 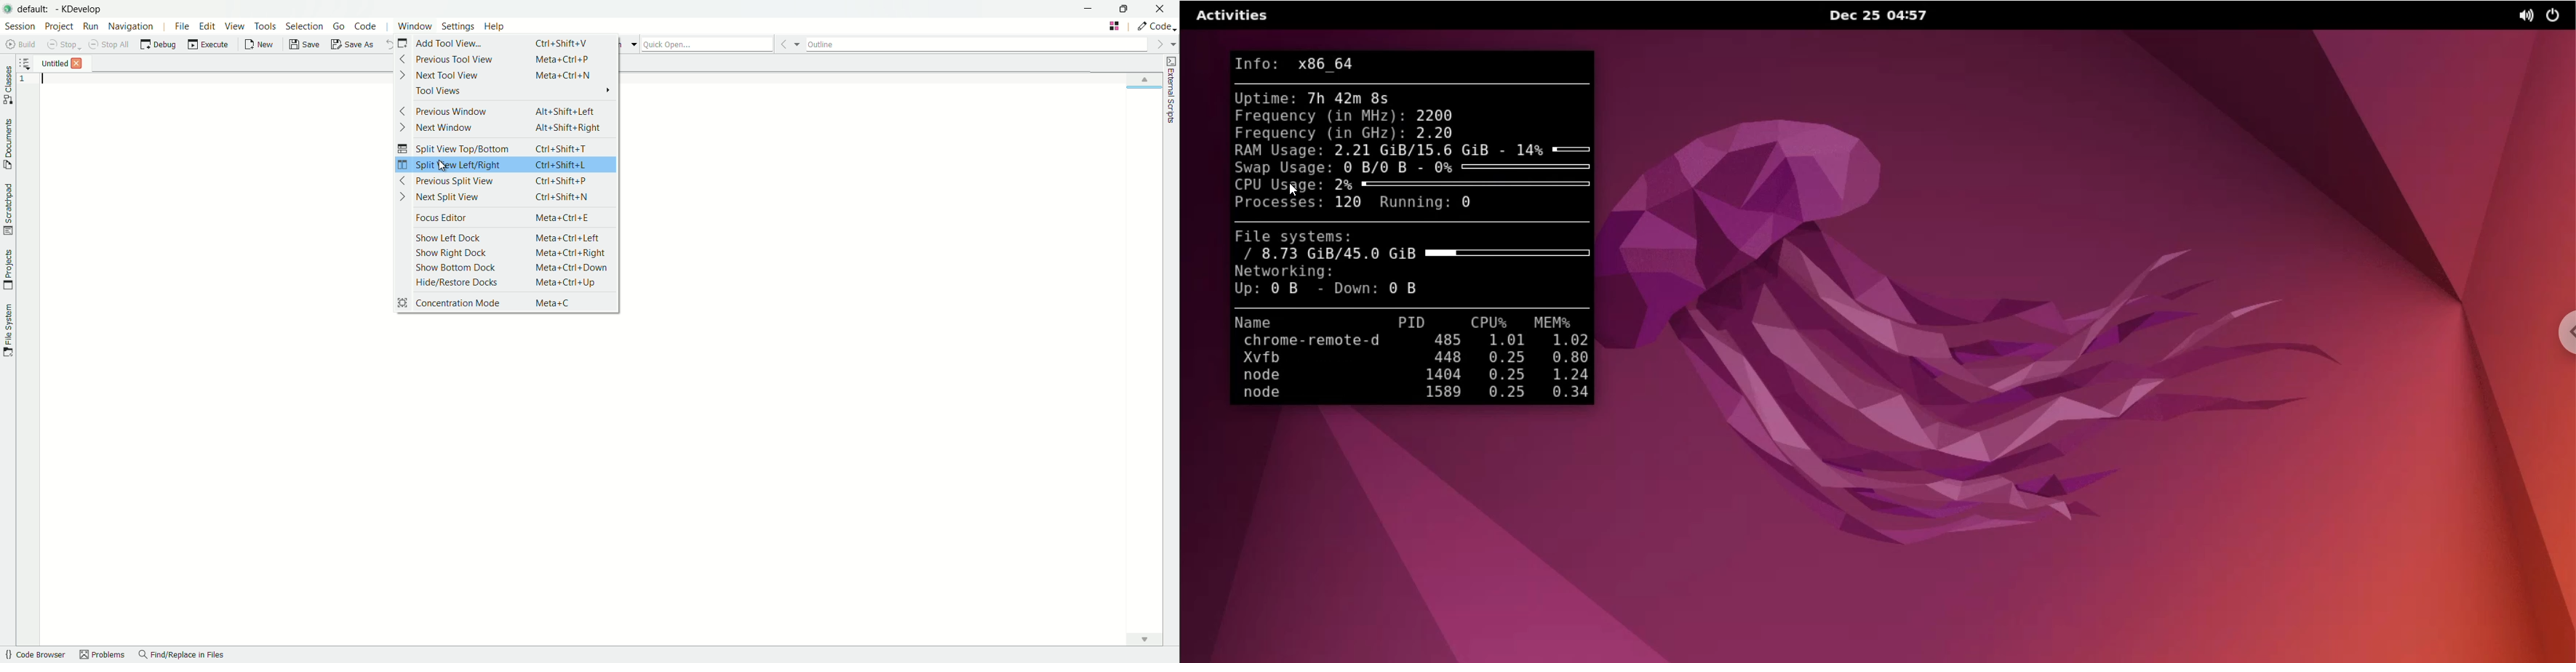 I want to click on hide/restore docks, so click(x=465, y=284).